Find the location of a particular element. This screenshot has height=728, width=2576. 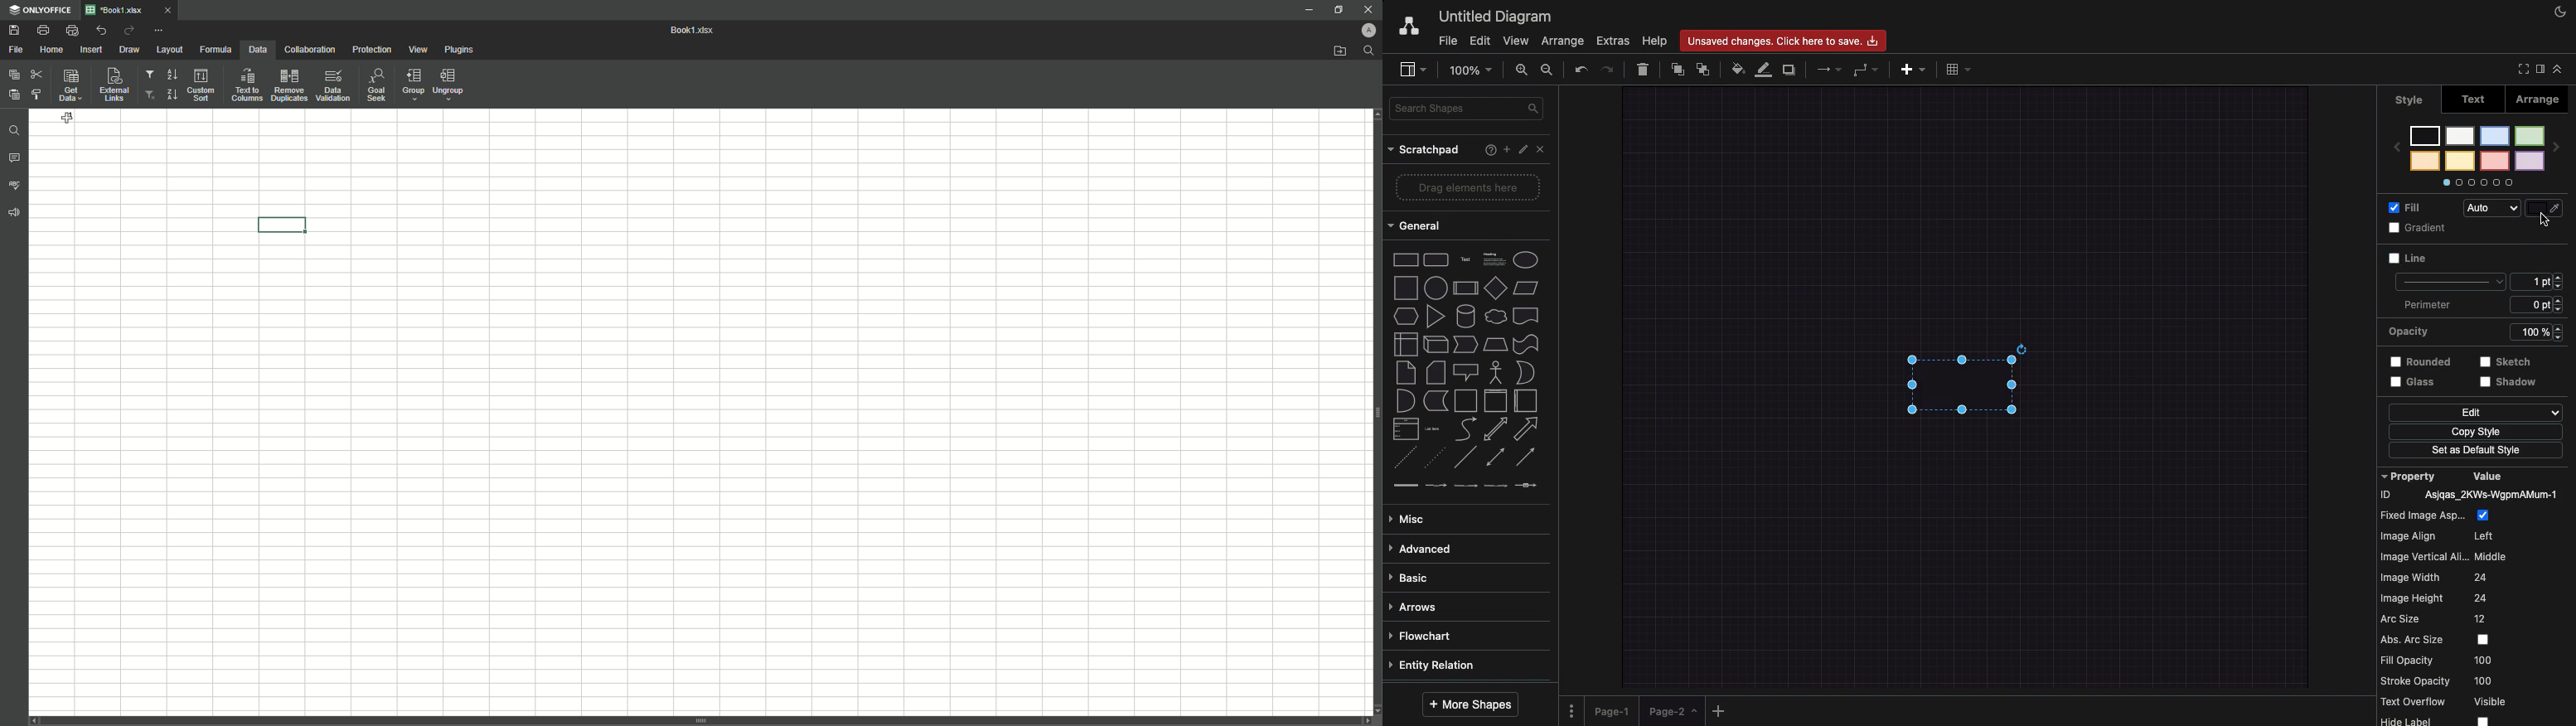

list is located at coordinates (1403, 429).